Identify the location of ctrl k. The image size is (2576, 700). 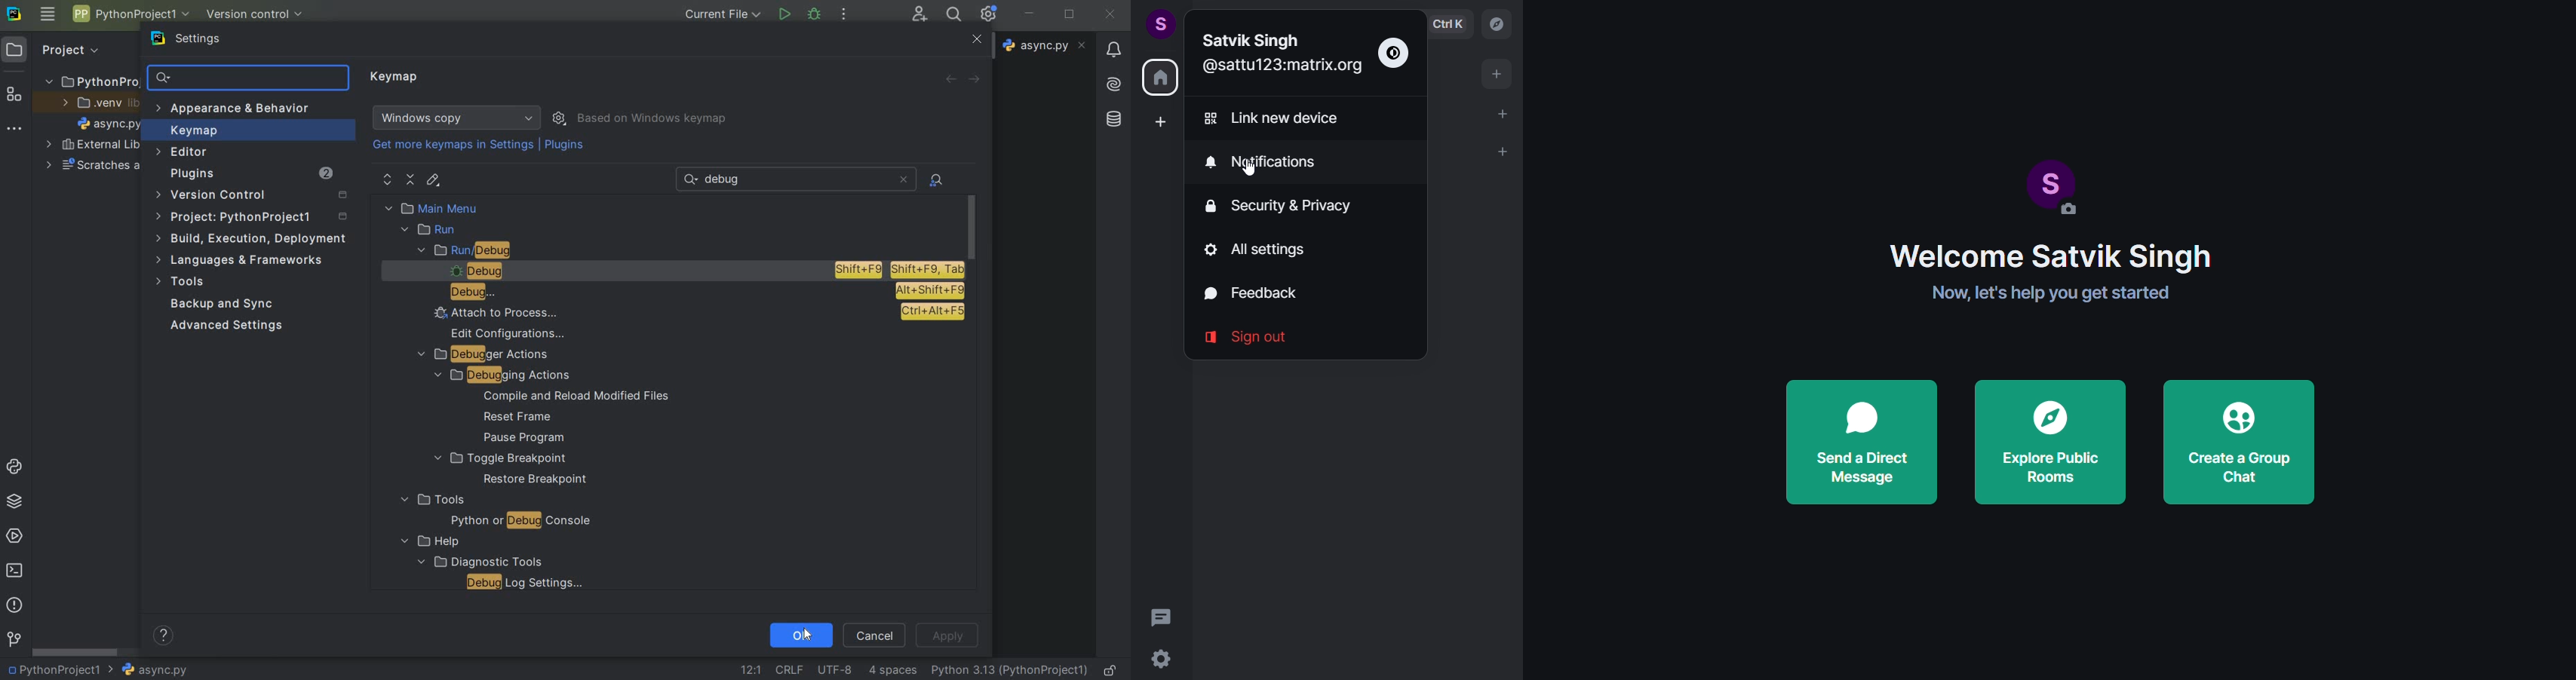
(1448, 24).